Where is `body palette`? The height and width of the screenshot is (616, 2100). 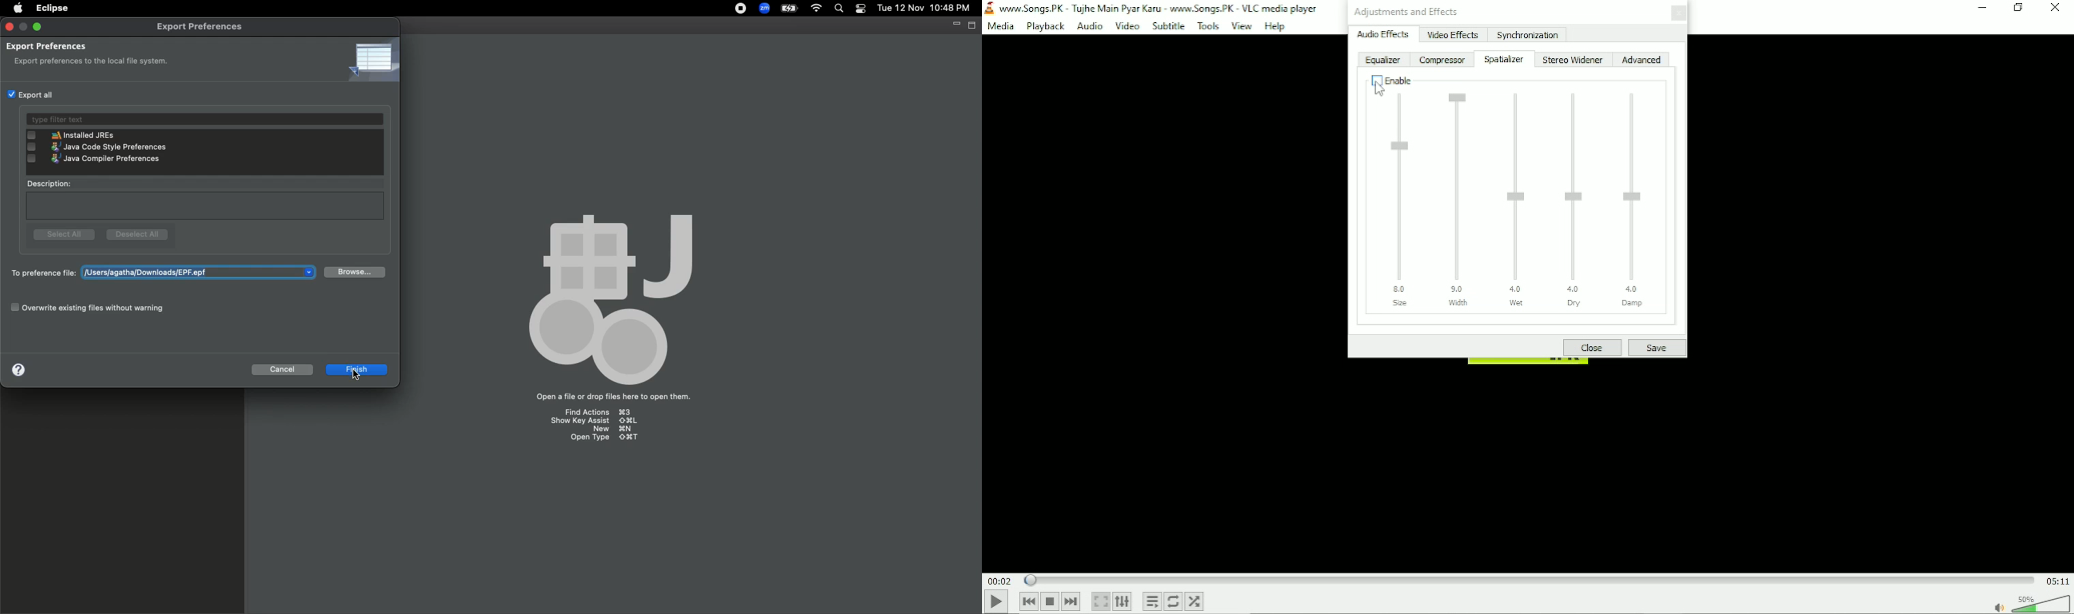 body palette is located at coordinates (608, 297).